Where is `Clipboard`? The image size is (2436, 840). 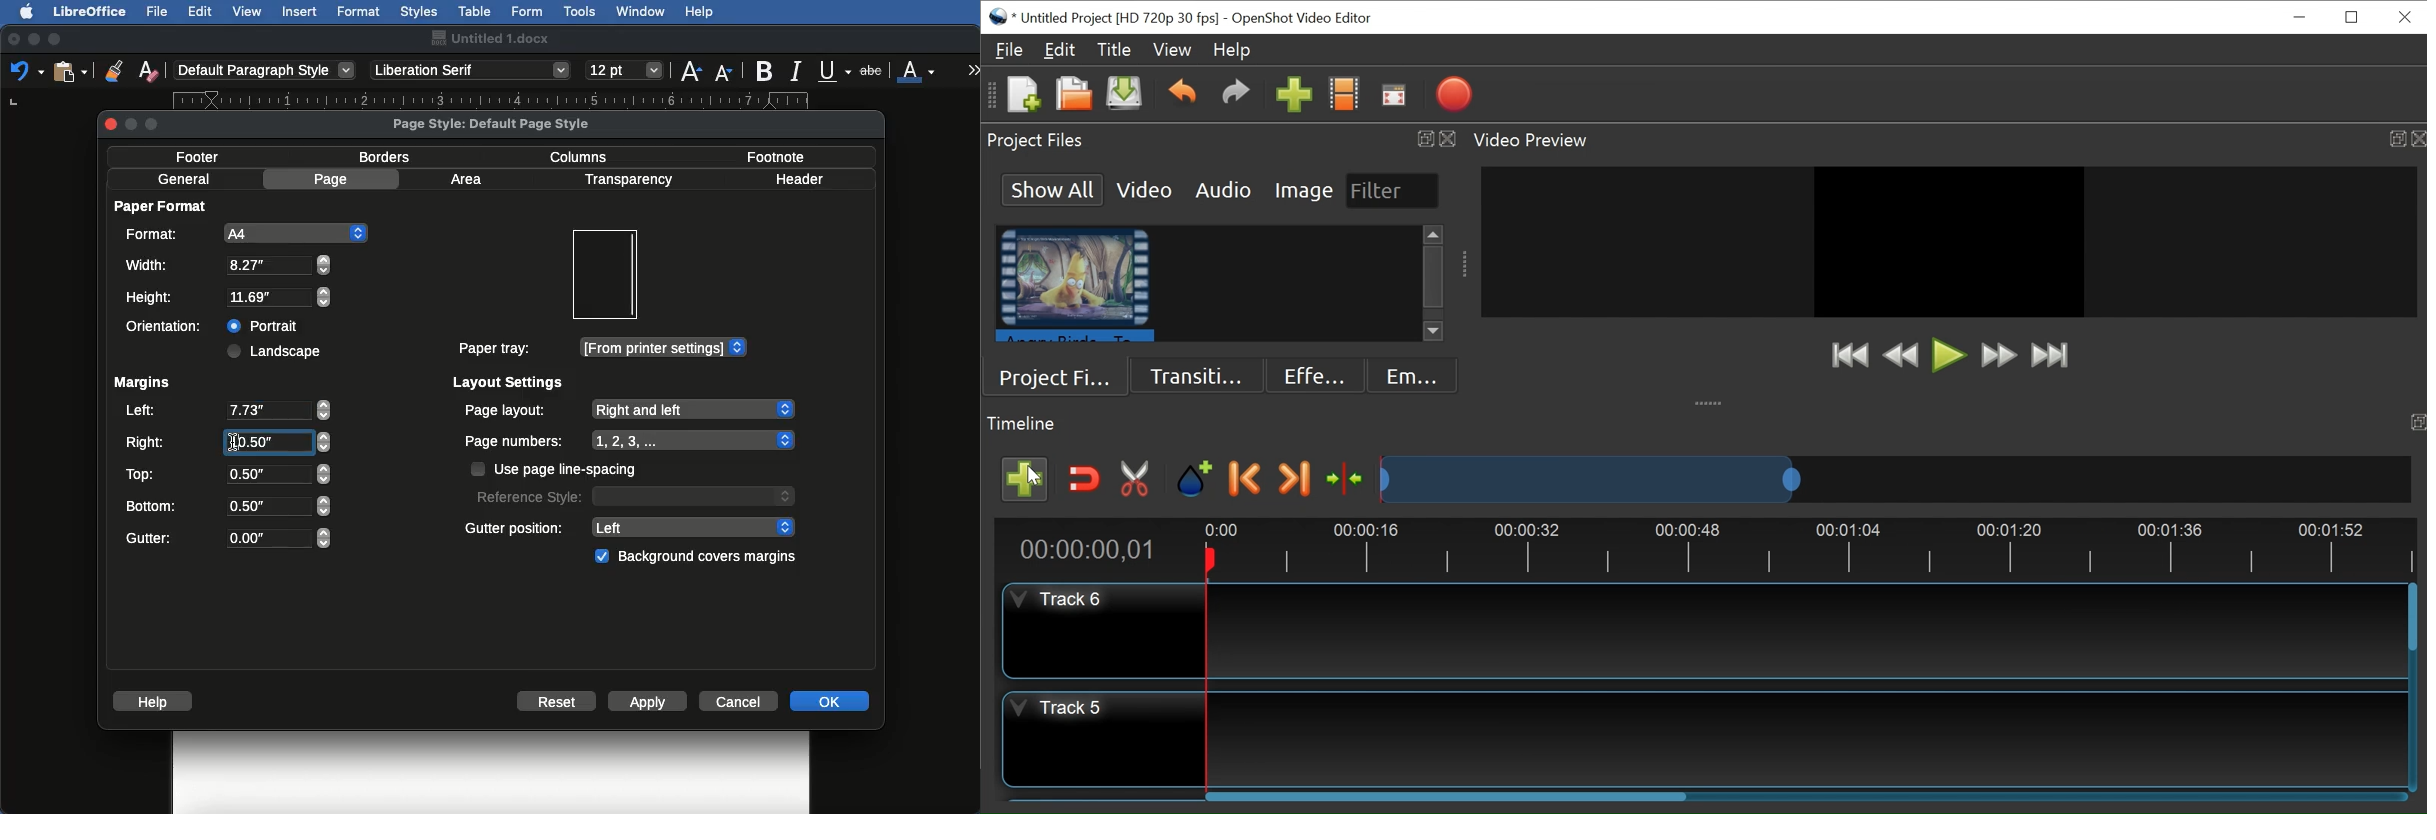
Clipboard is located at coordinates (70, 70).